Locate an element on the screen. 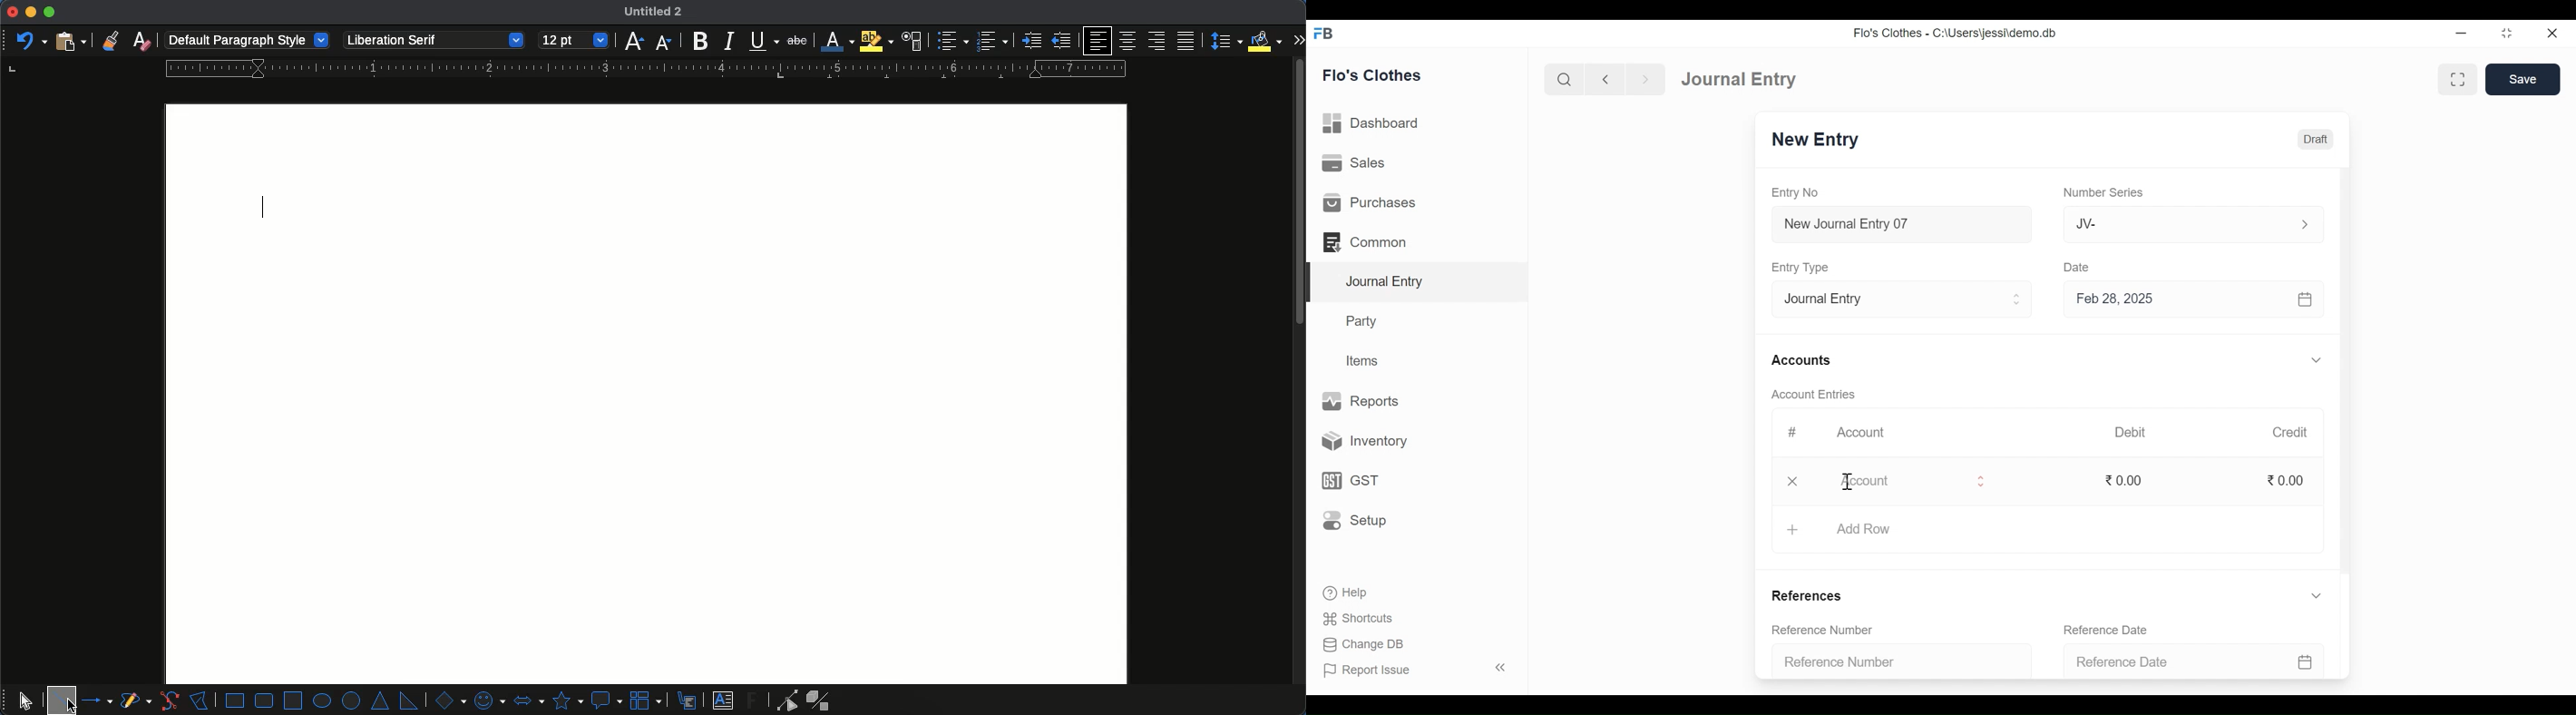  Dashboard is located at coordinates (1372, 122).